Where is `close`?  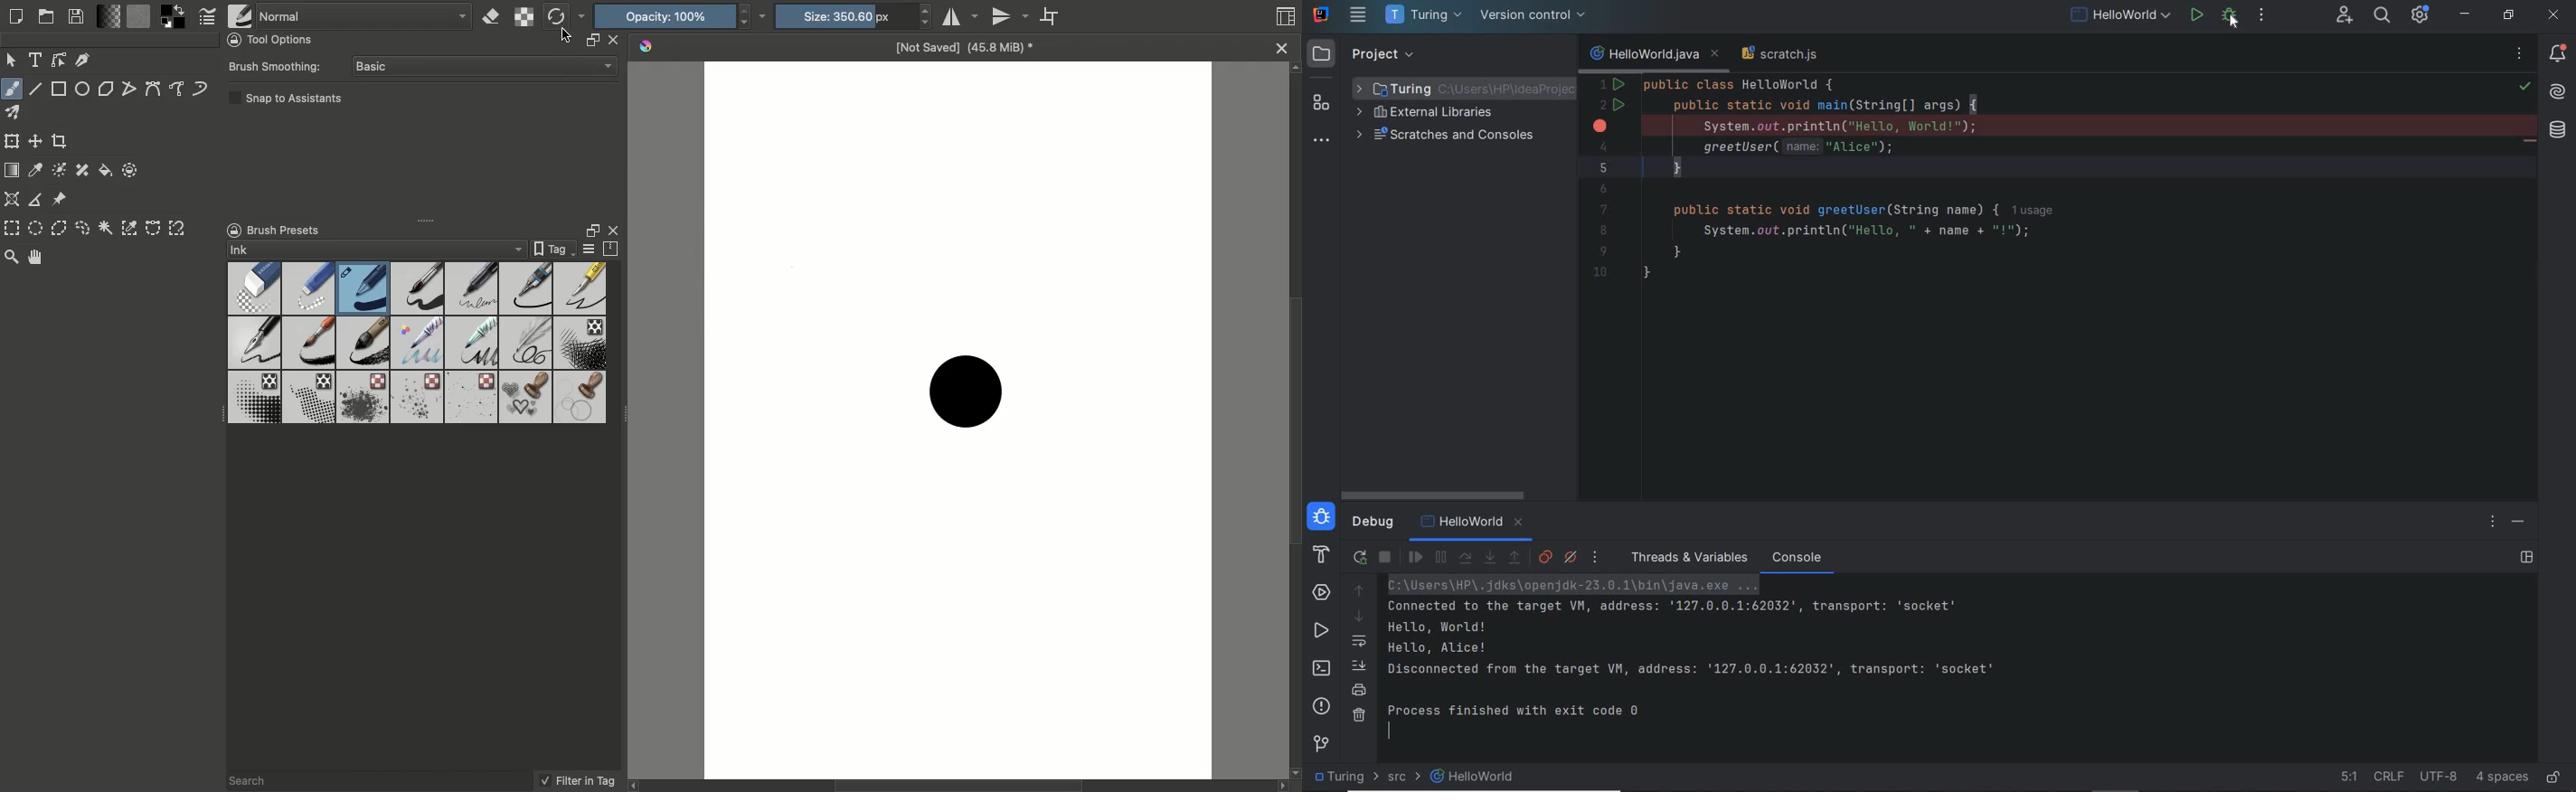 close is located at coordinates (2556, 17).